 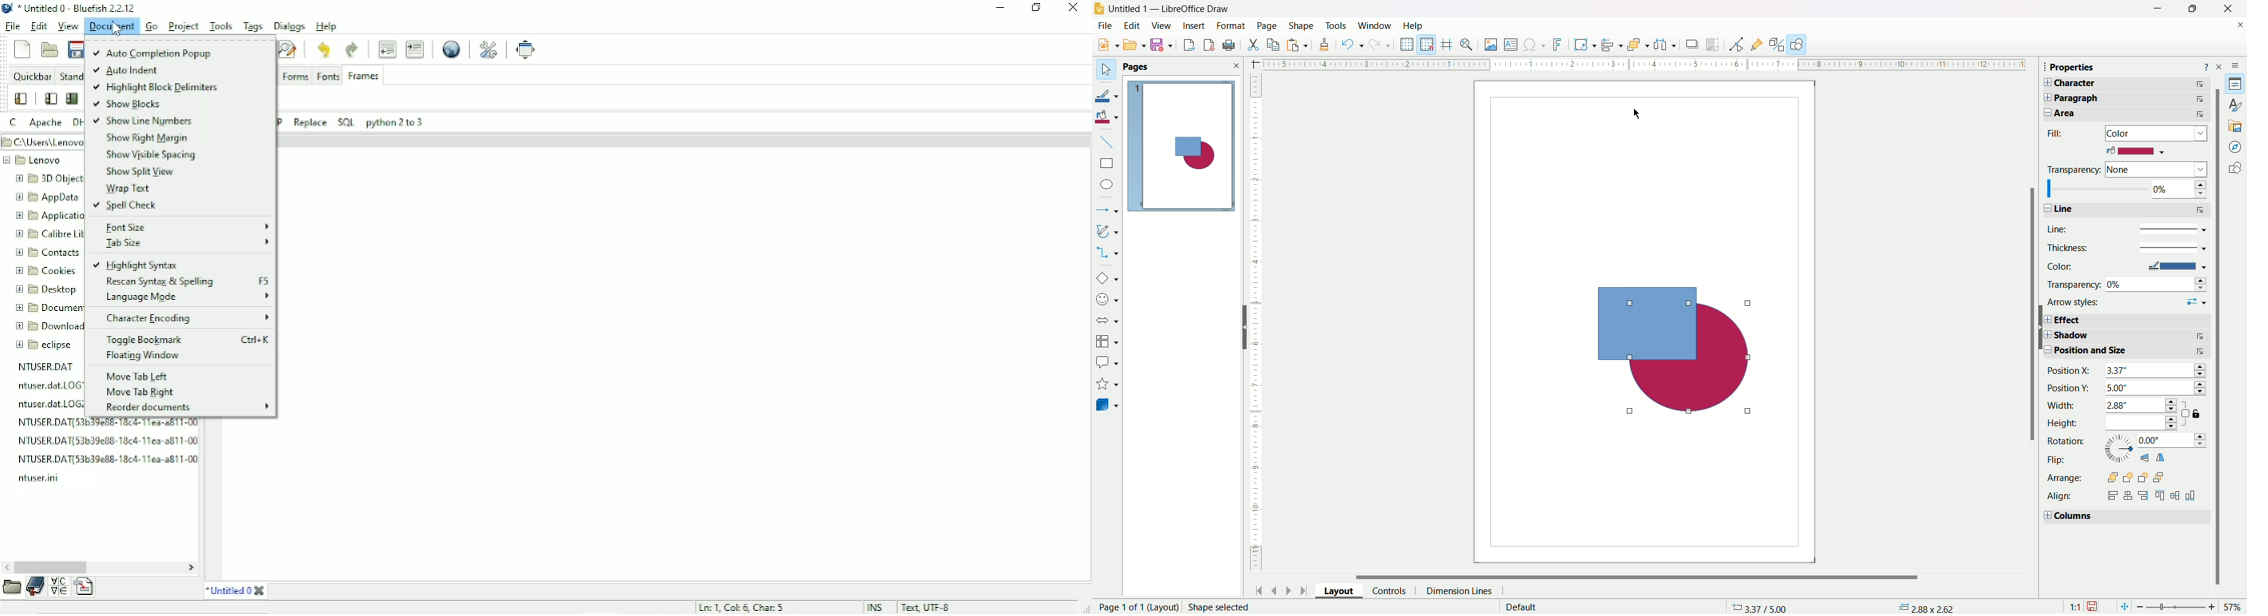 What do you see at coordinates (1469, 45) in the screenshot?
I see `pan and zoom` at bounding box center [1469, 45].